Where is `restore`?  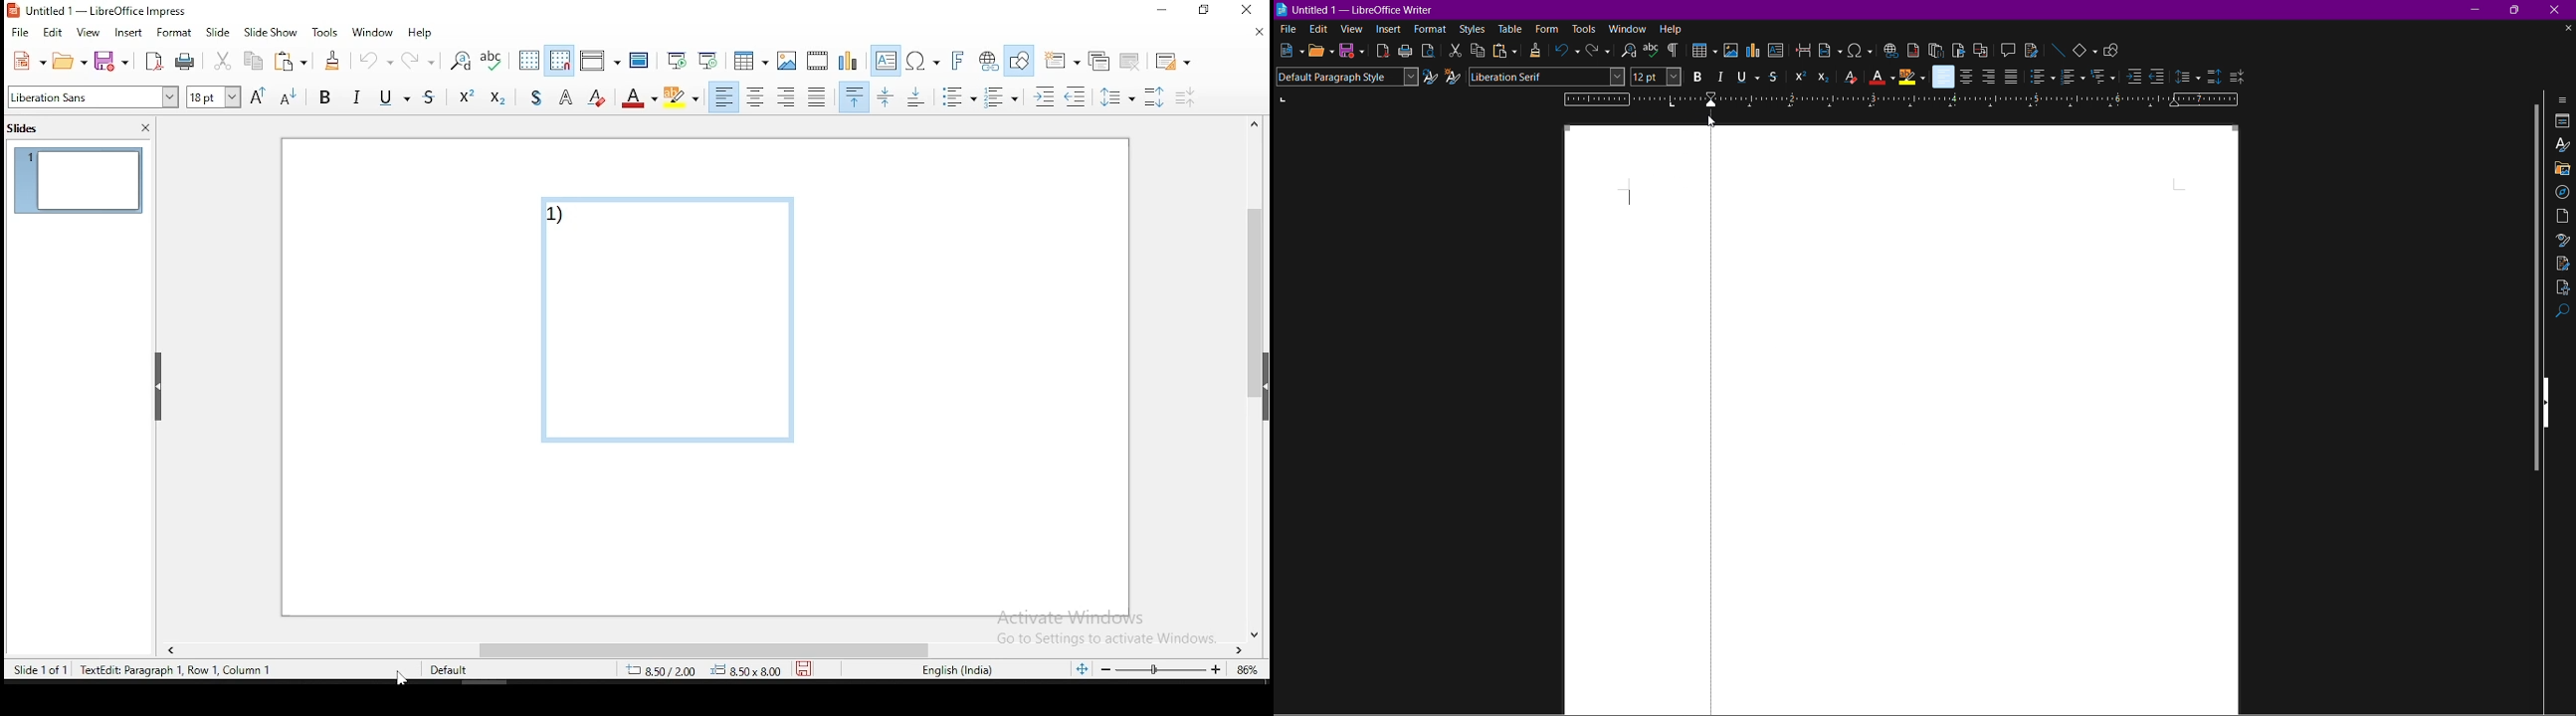 restore is located at coordinates (1204, 11).